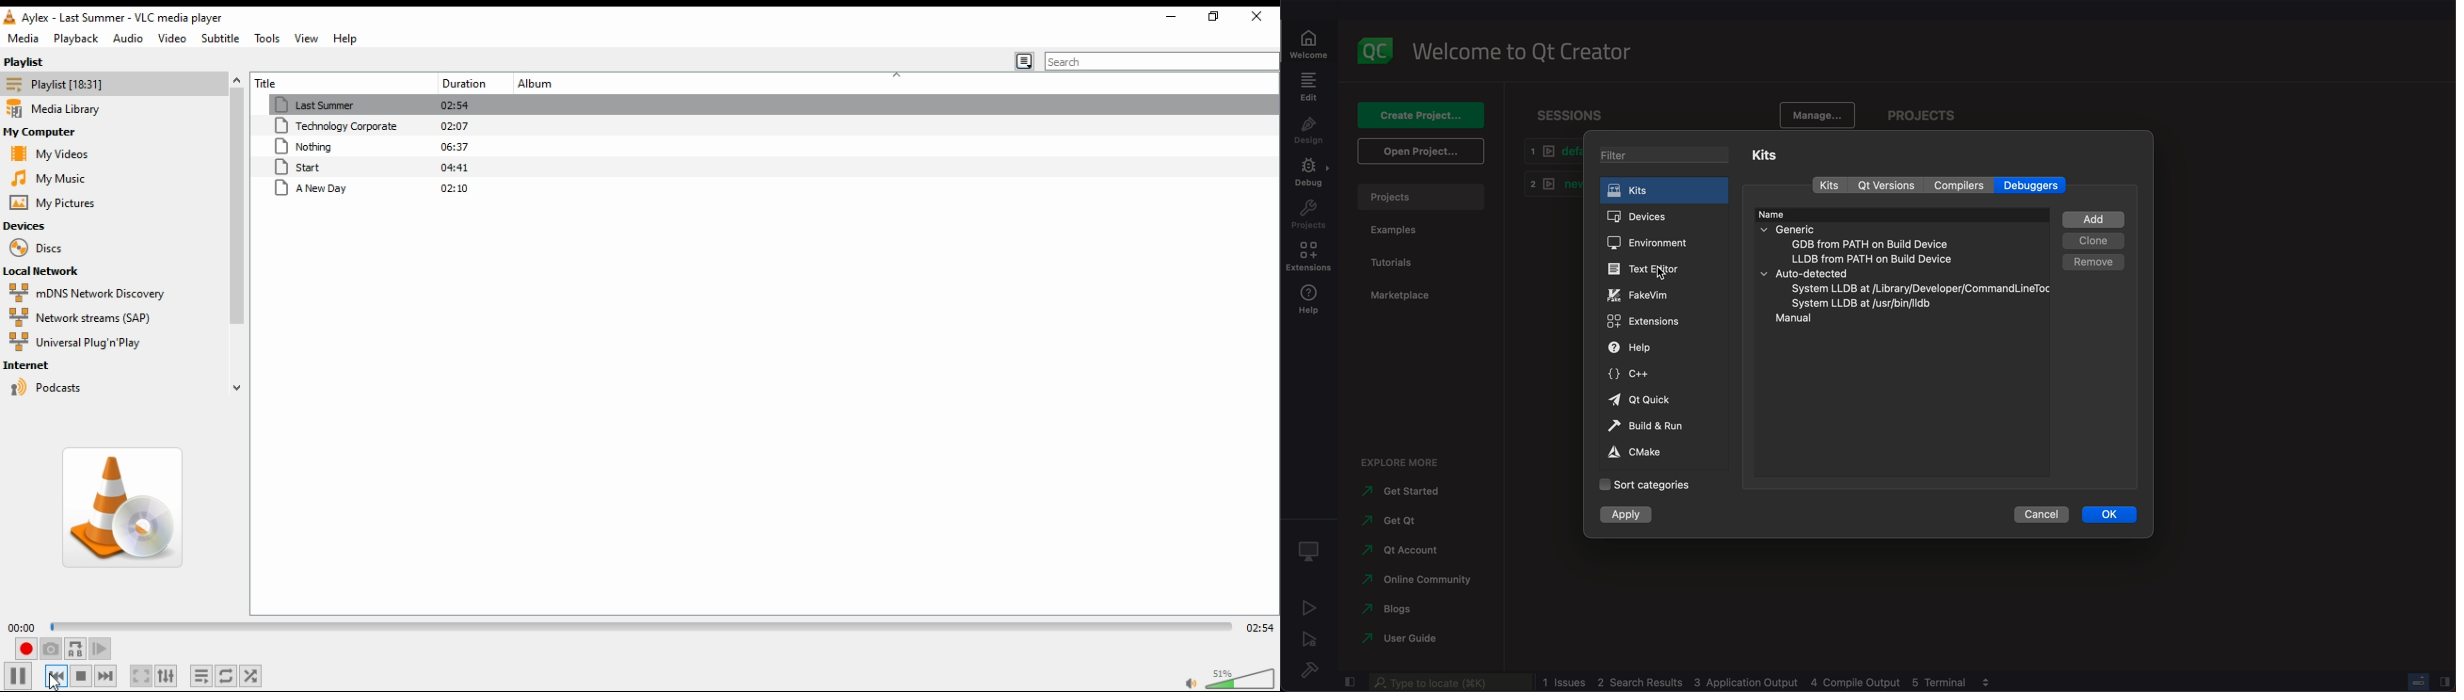 This screenshot has height=700, width=2464. I want to click on open , so click(1420, 154).